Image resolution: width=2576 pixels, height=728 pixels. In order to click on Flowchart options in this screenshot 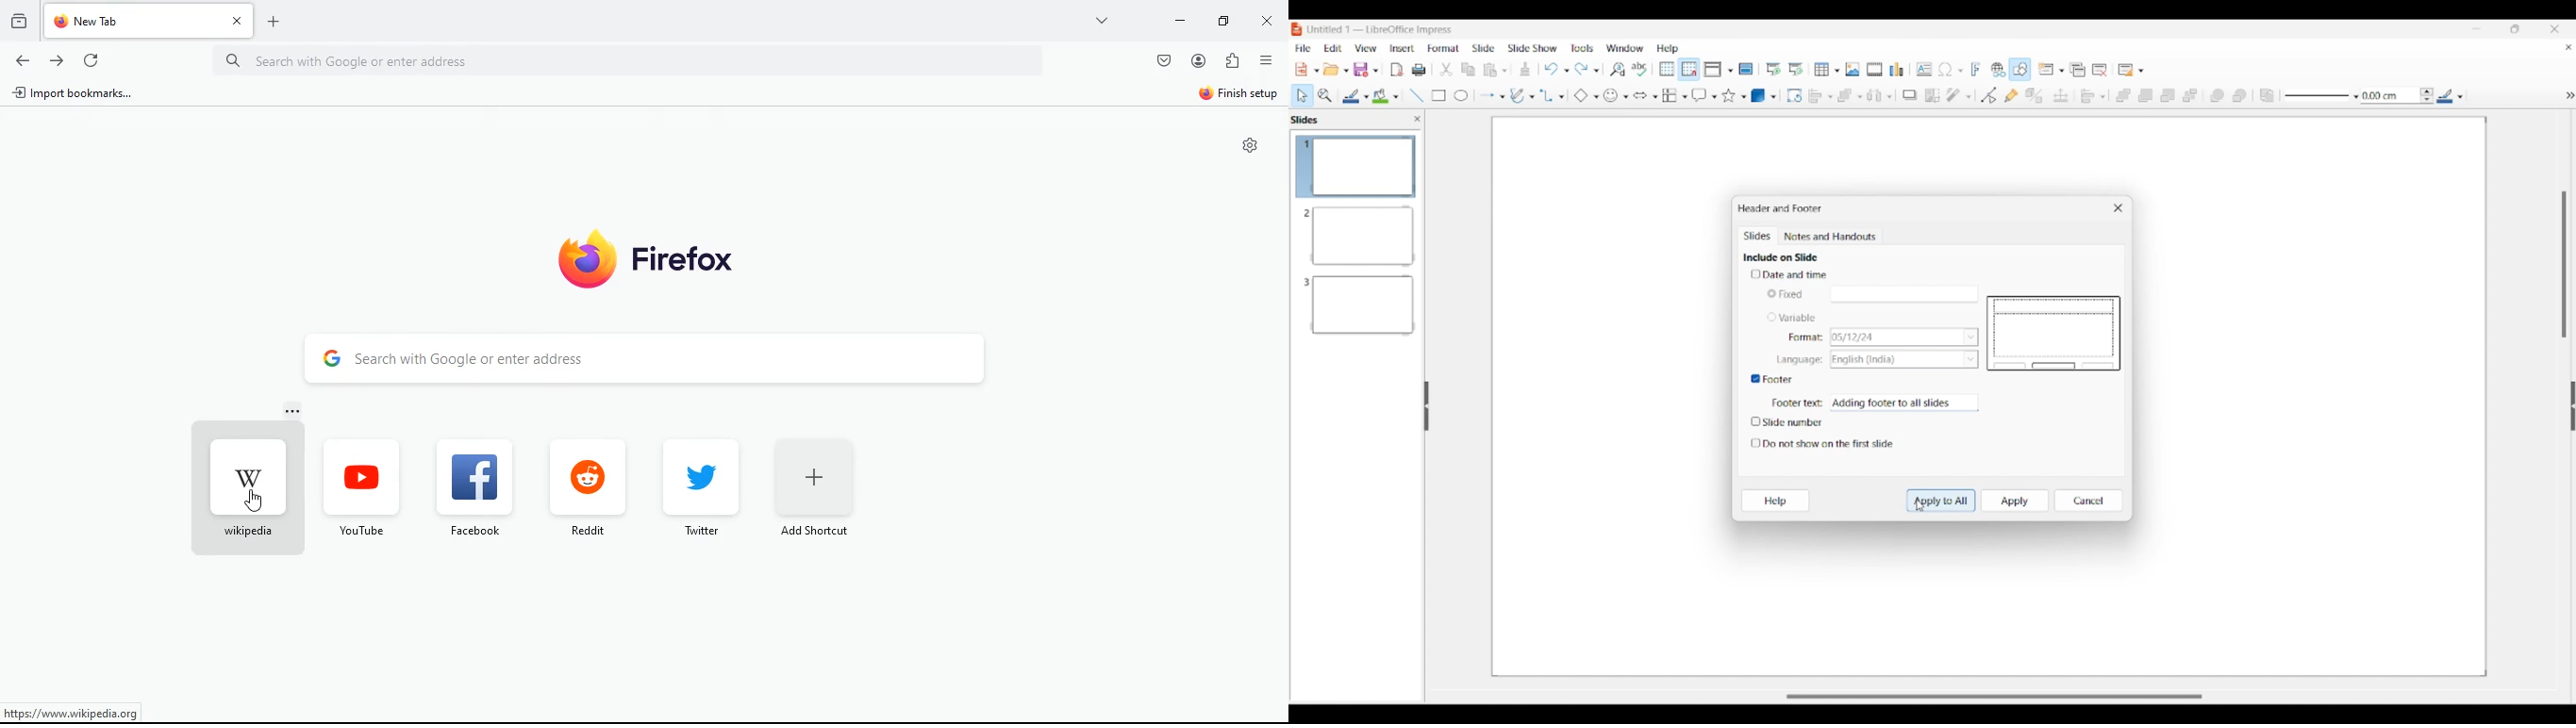, I will do `click(1674, 95)`.